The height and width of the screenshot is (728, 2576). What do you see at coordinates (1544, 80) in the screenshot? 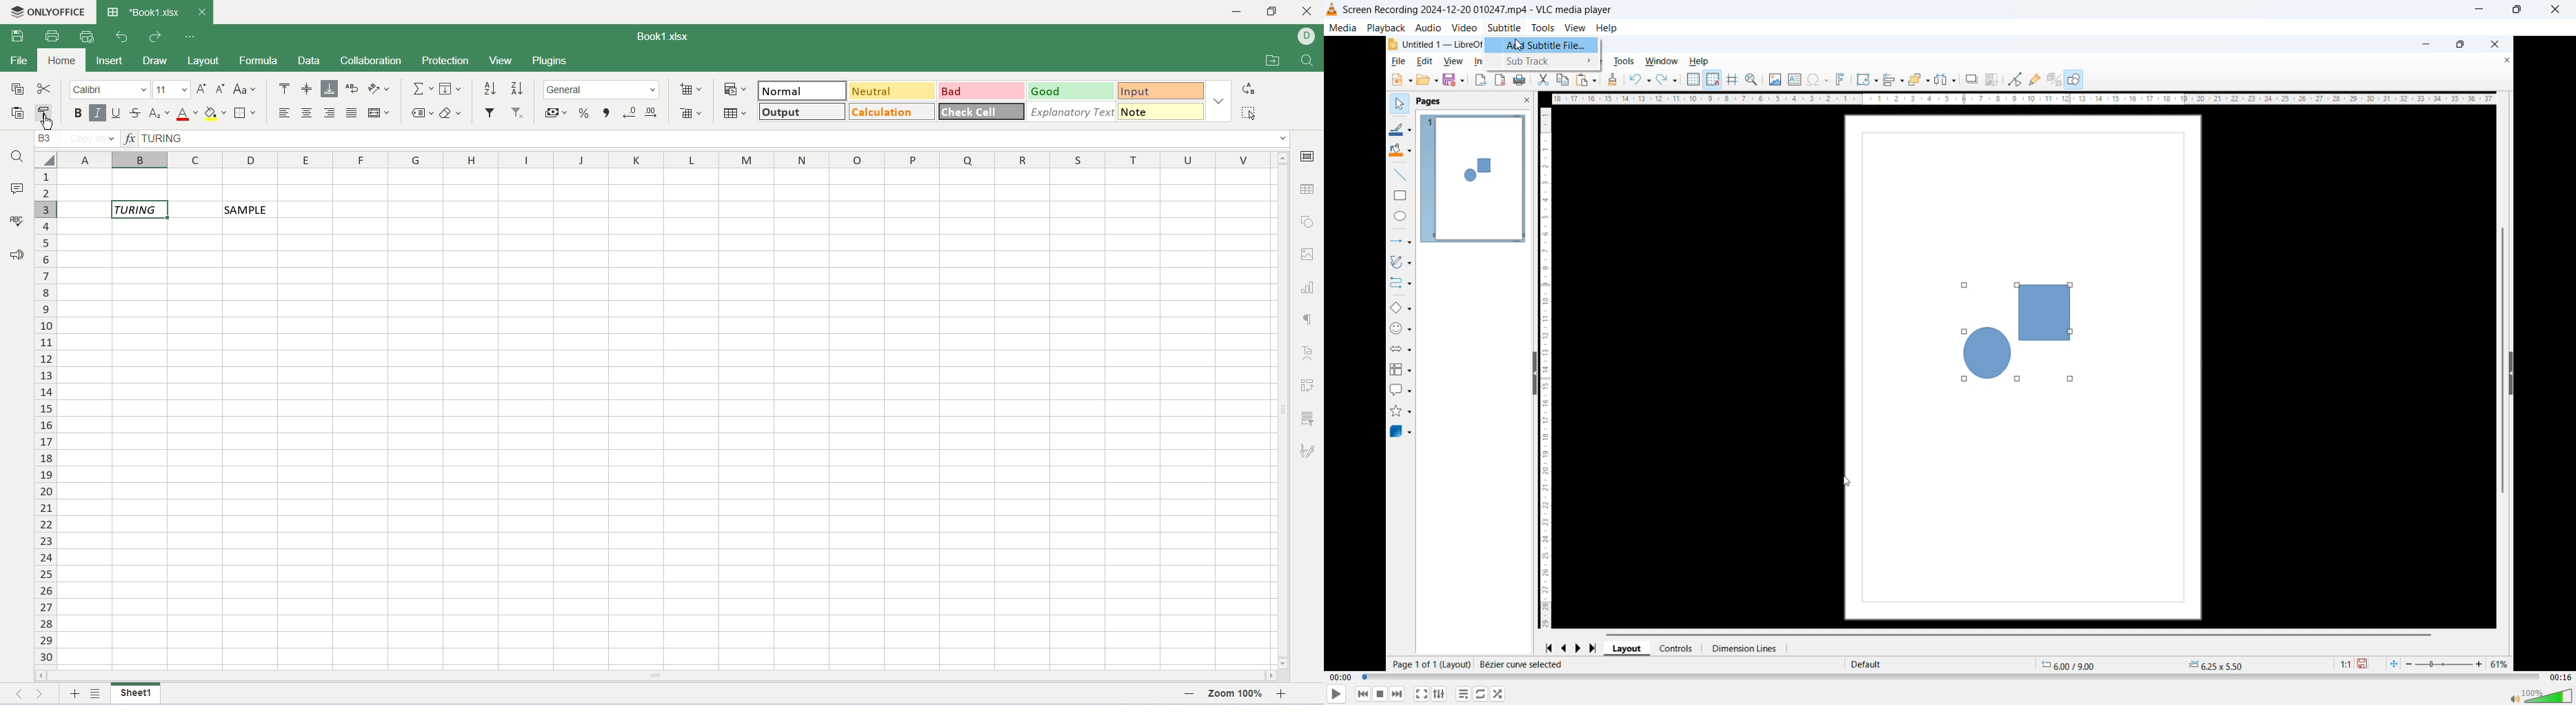
I see `cut` at bounding box center [1544, 80].